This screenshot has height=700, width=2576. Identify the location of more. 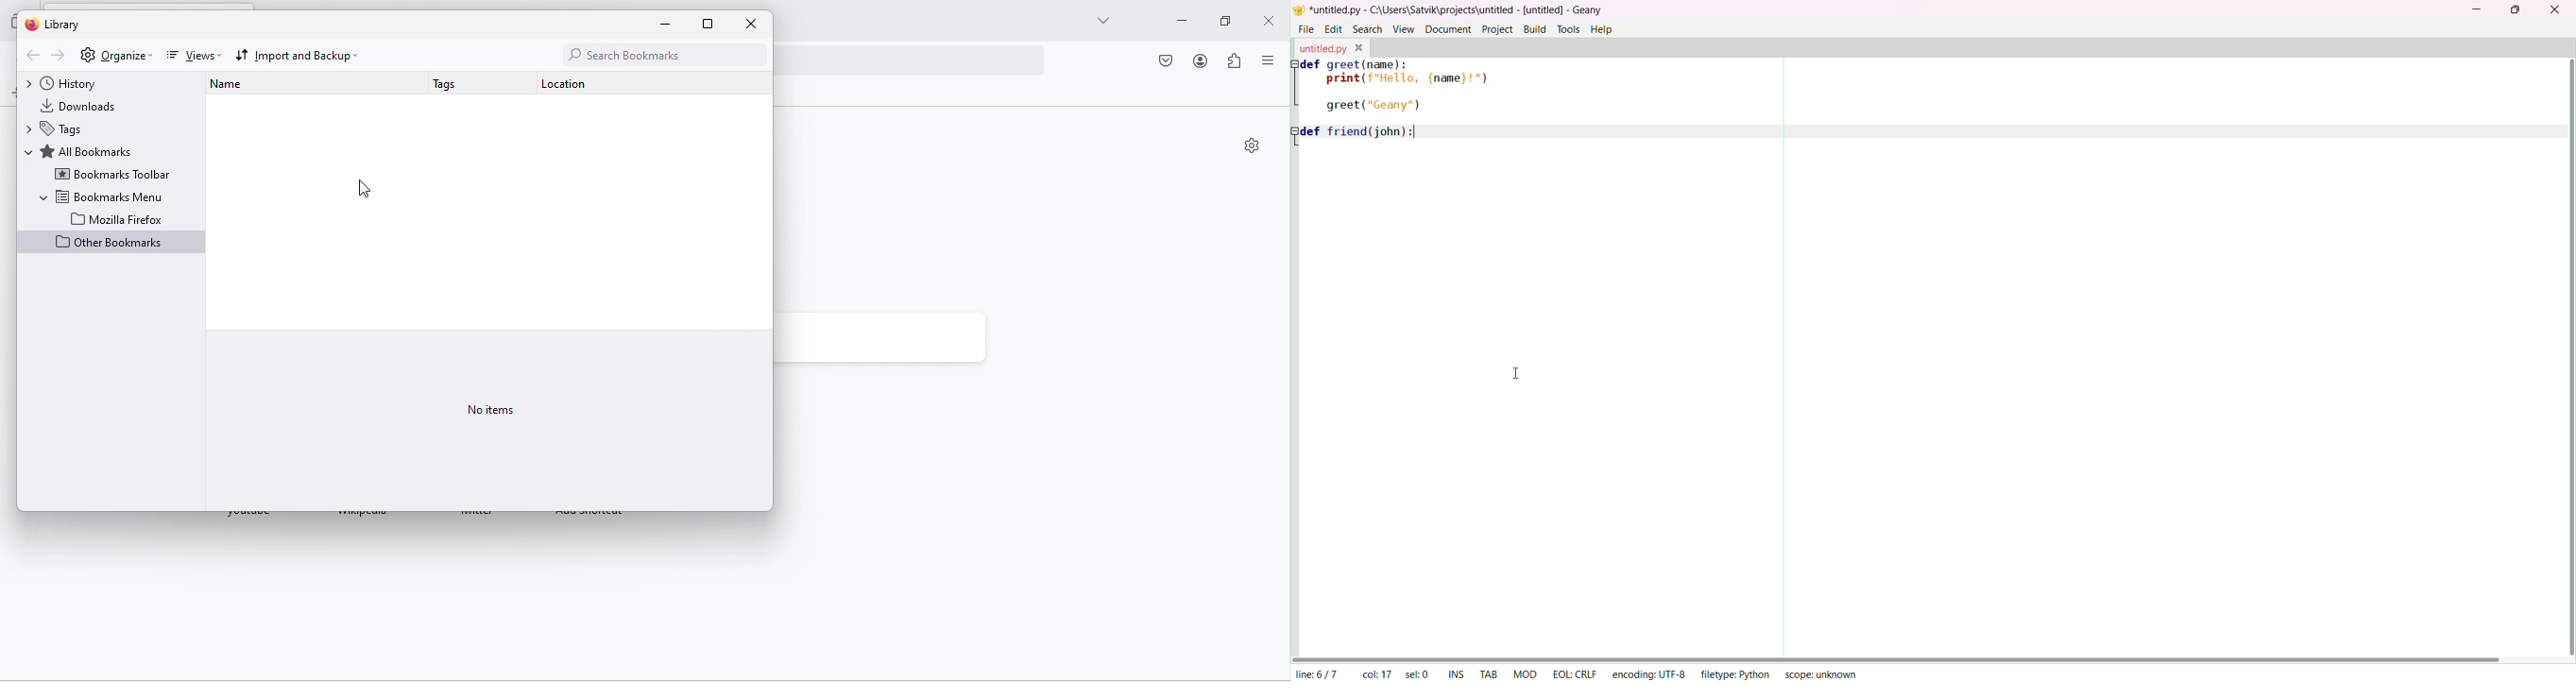
(1100, 21).